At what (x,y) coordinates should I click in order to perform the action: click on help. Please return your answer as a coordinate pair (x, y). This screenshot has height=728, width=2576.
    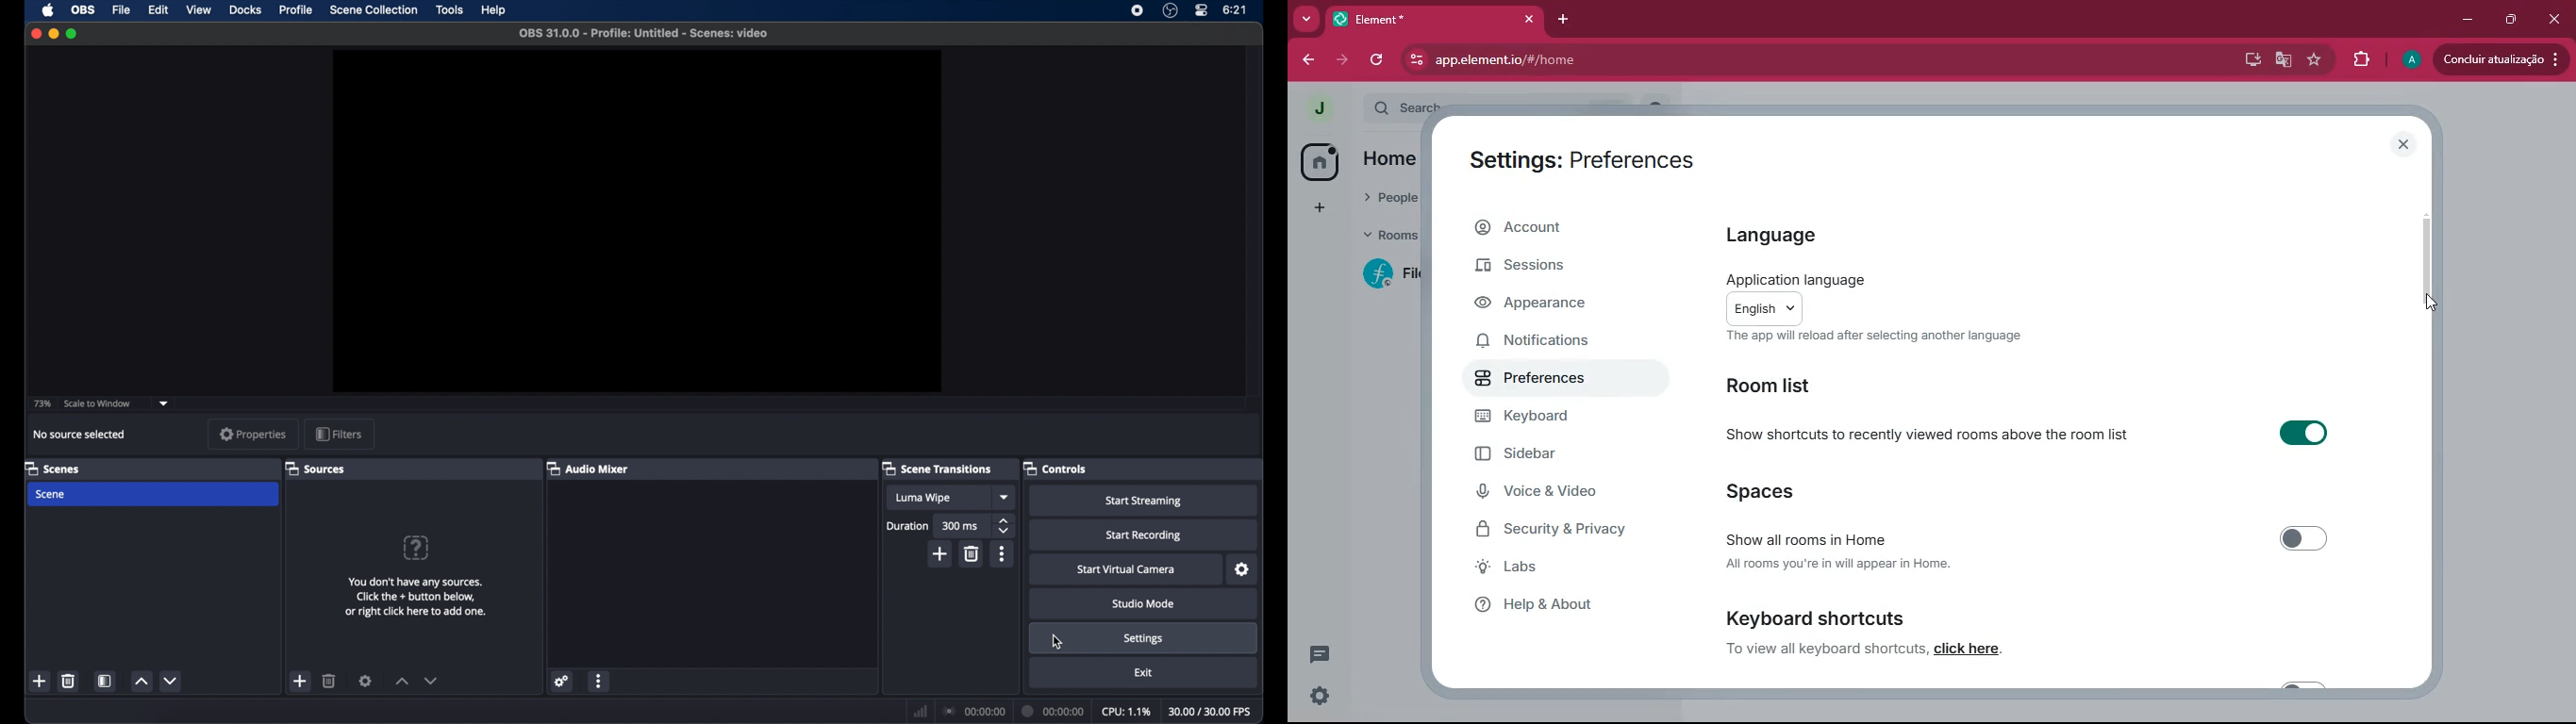
    Looking at the image, I should click on (1549, 604).